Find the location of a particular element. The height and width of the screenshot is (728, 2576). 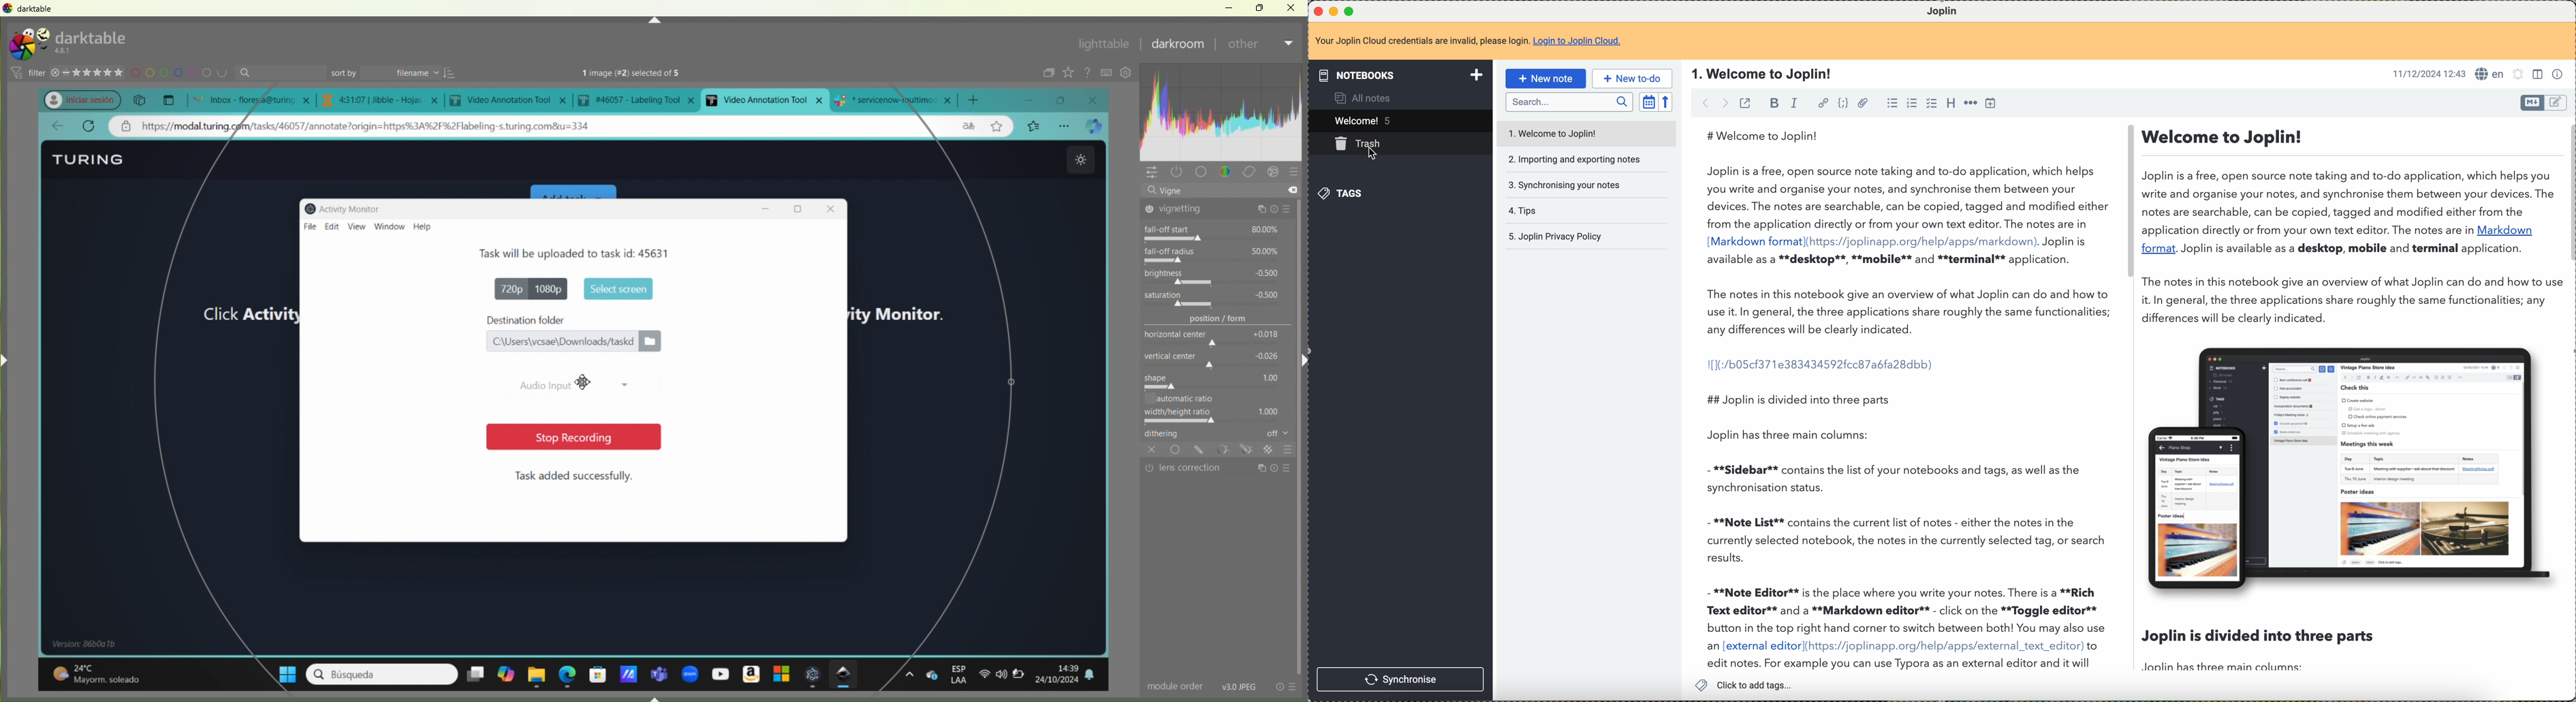

sound is located at coordinates (1002, 675).